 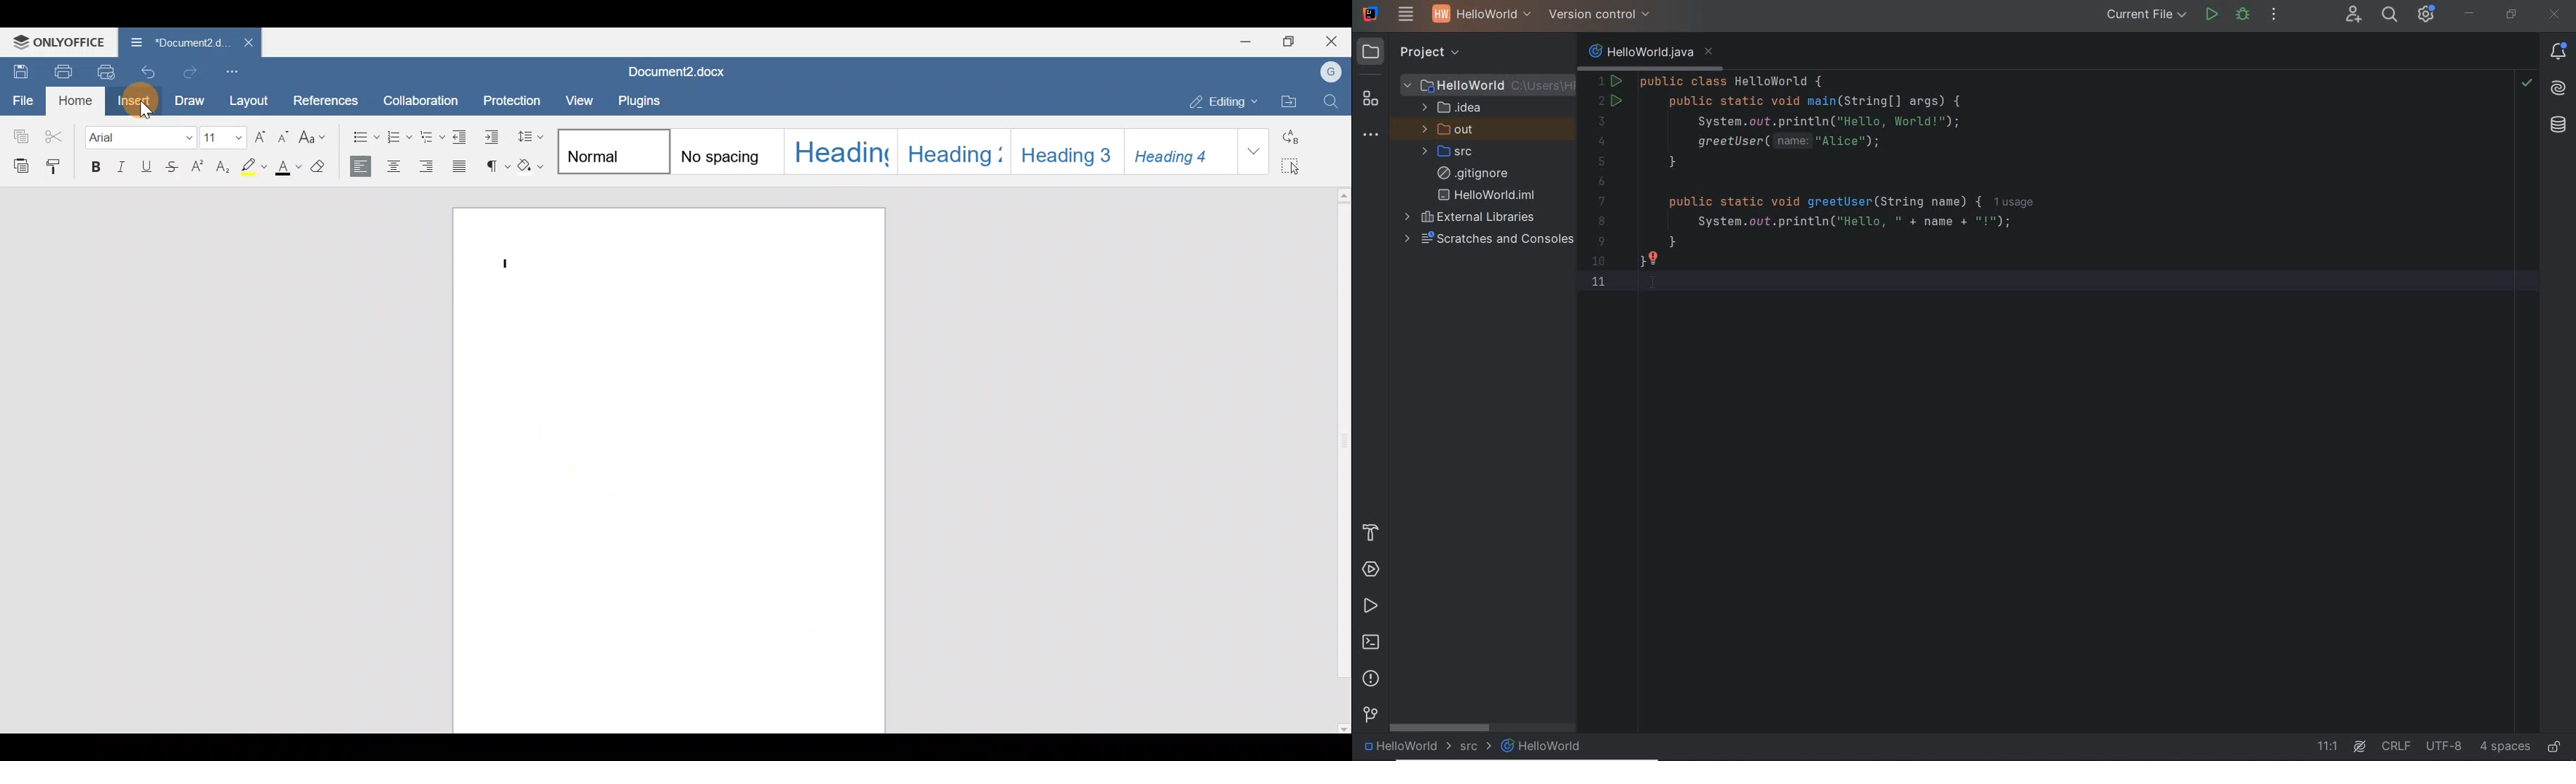 I want to click on Replace, so click(x=1301, y=137).